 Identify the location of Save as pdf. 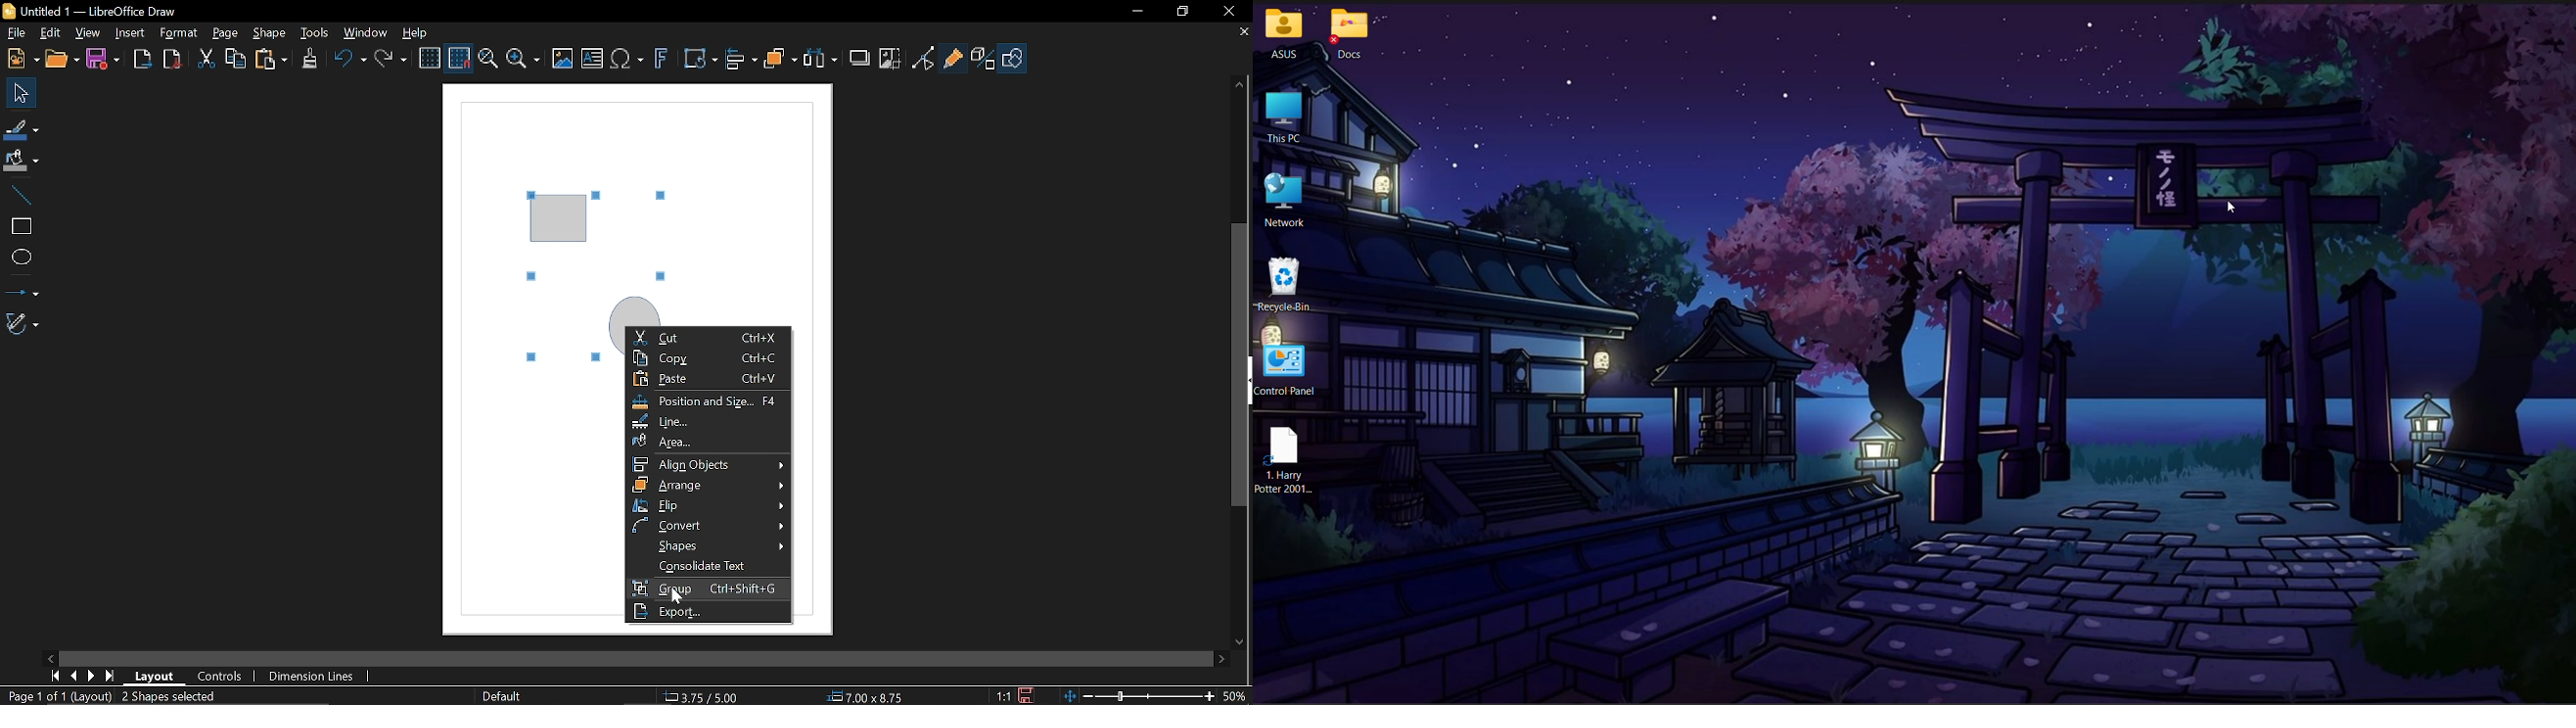
(171, 59).